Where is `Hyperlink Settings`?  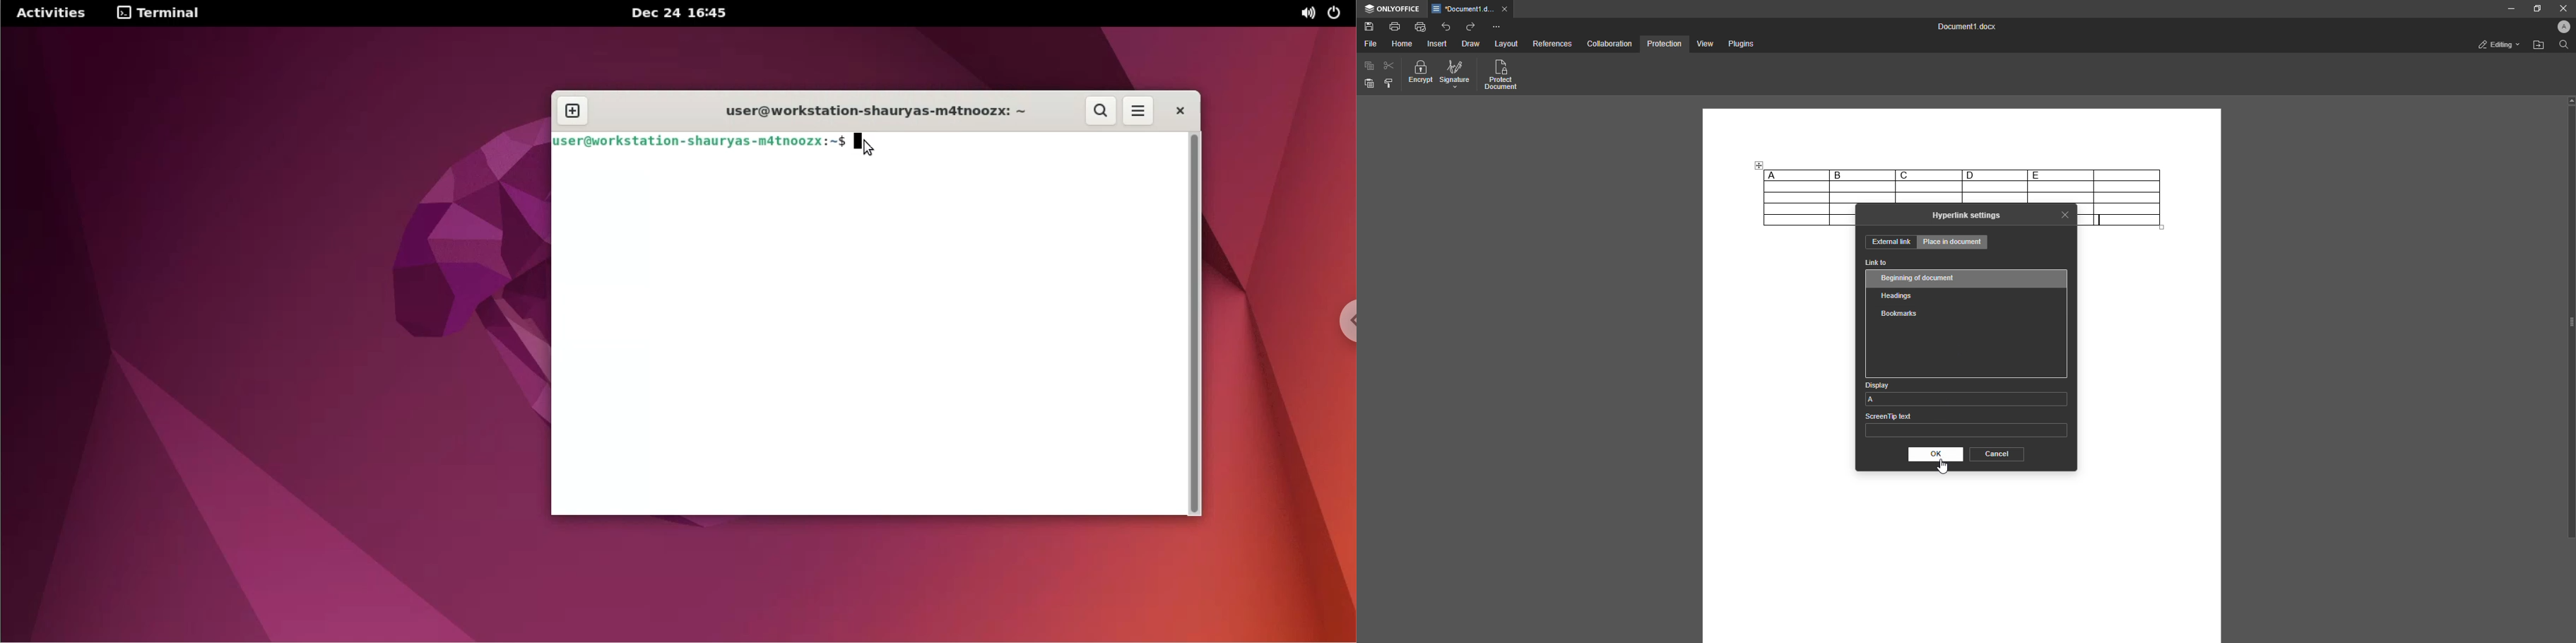
Hyperlink Settings is located at coordinates (1967, 215).